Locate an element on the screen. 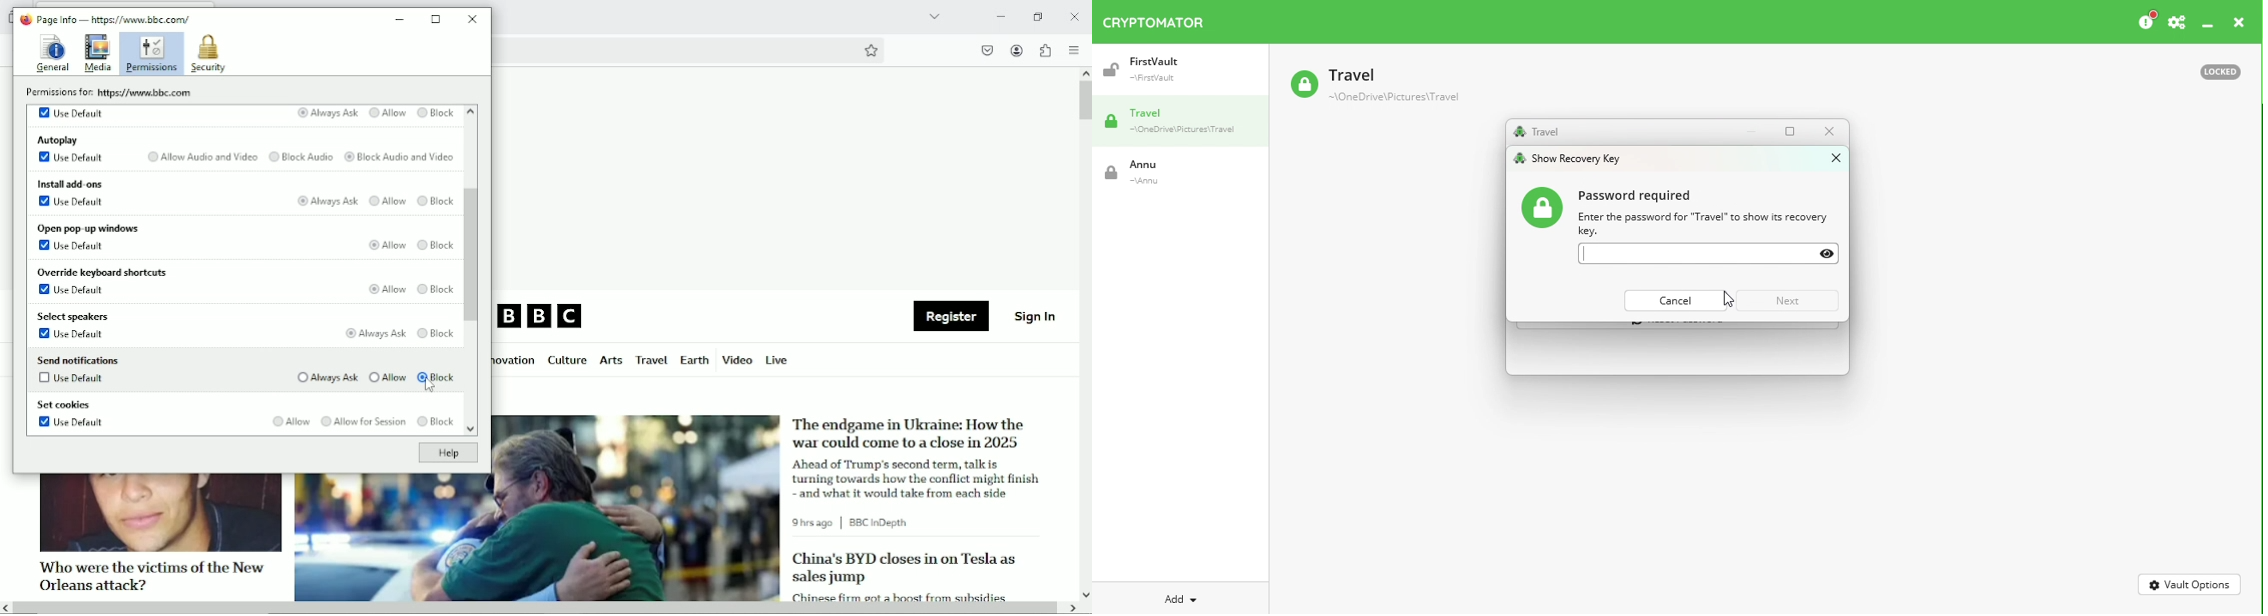 This screenshot has width=2268, height=616. Block is located at coordinates (436, 291).